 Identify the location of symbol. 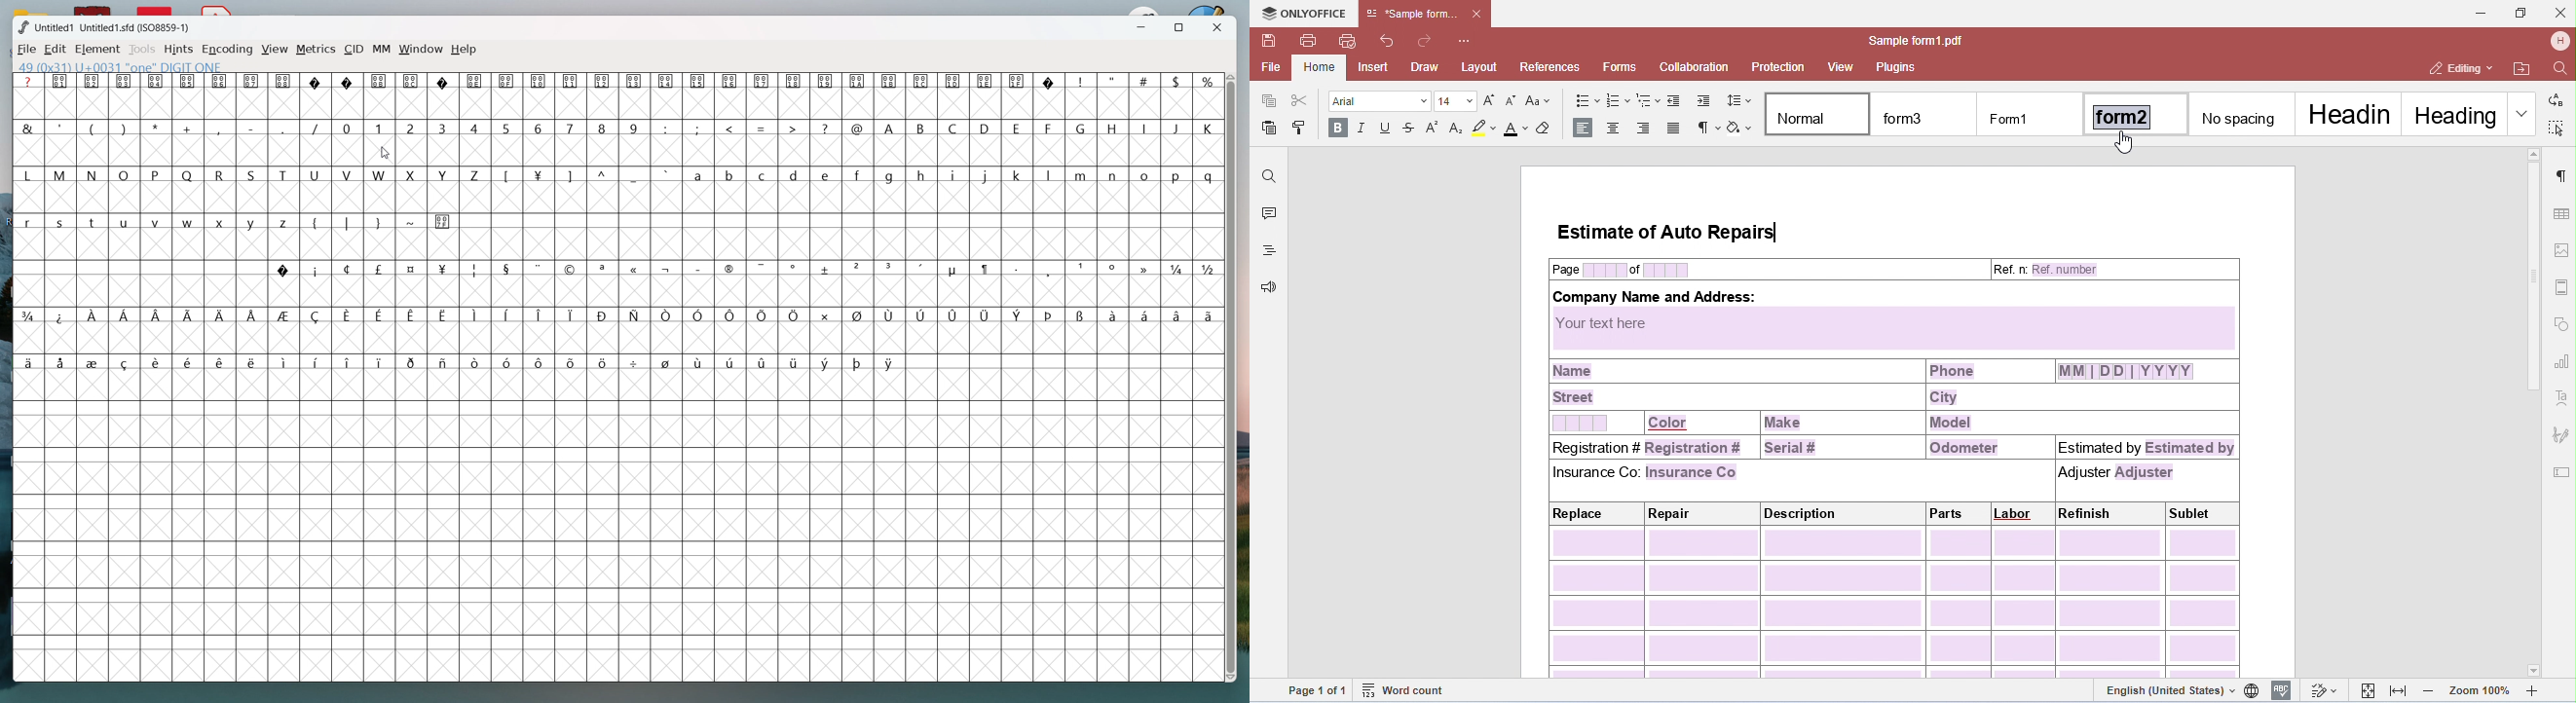
(538, 81).